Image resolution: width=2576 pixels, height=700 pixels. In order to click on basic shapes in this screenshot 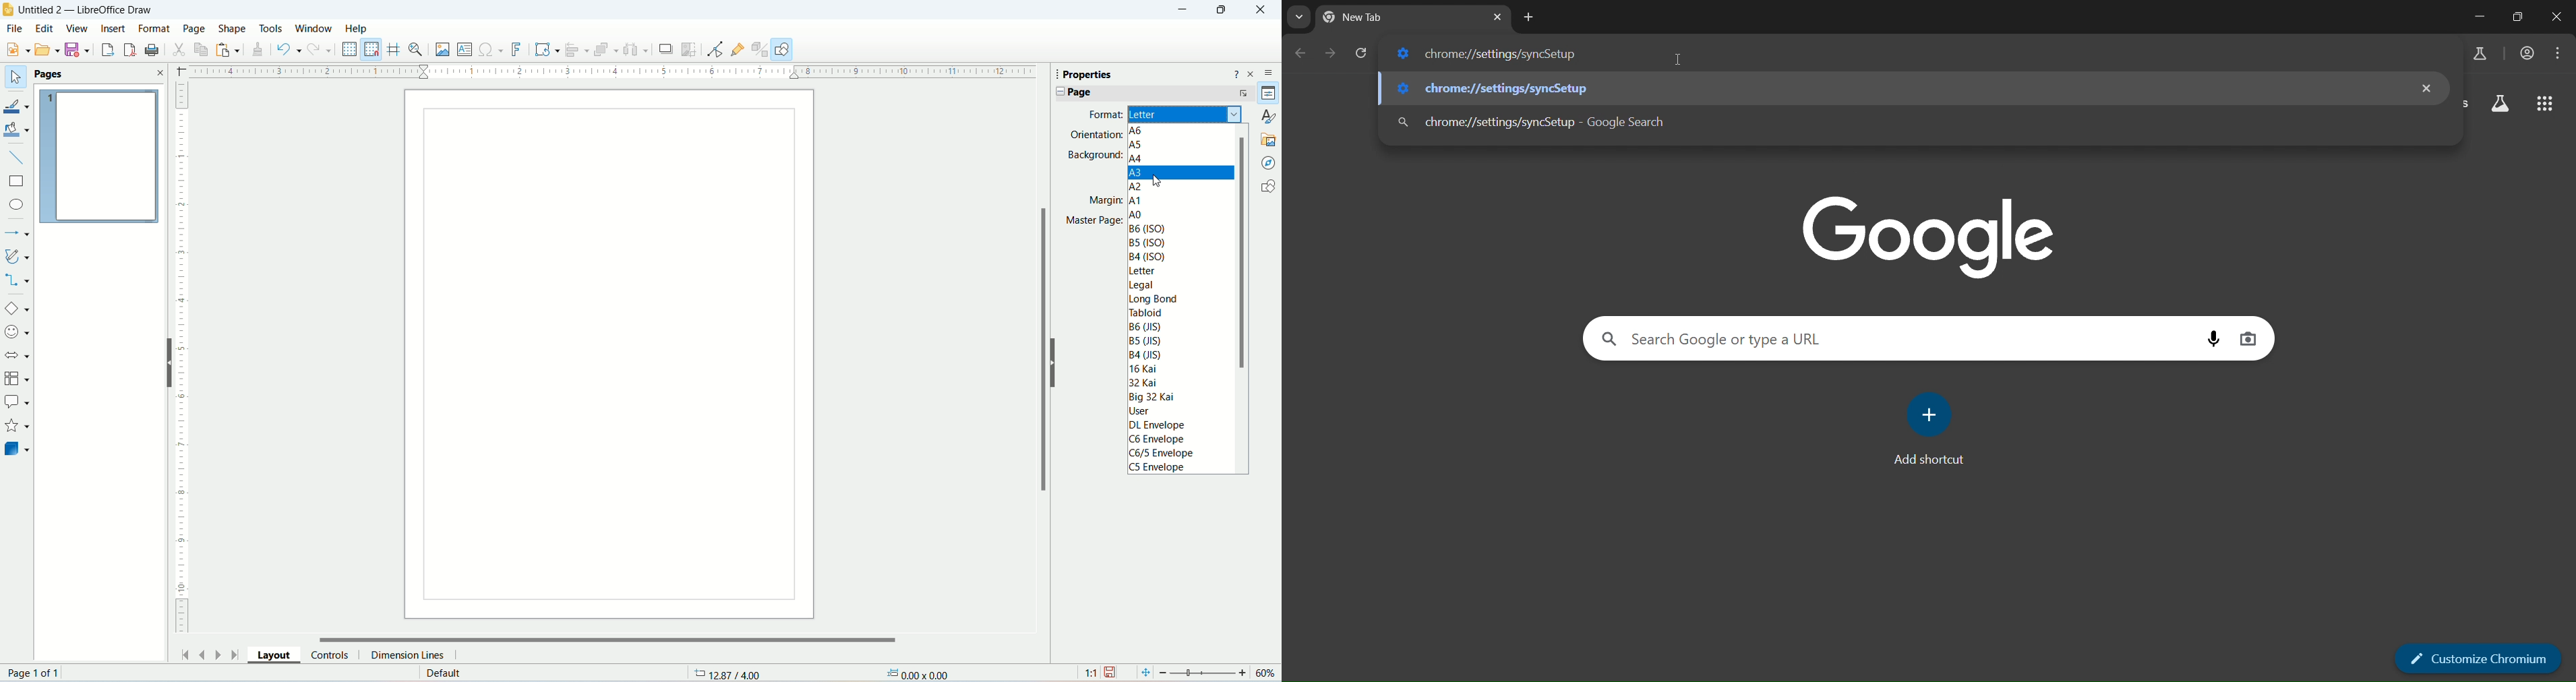, I will do `click(19, 309)`.